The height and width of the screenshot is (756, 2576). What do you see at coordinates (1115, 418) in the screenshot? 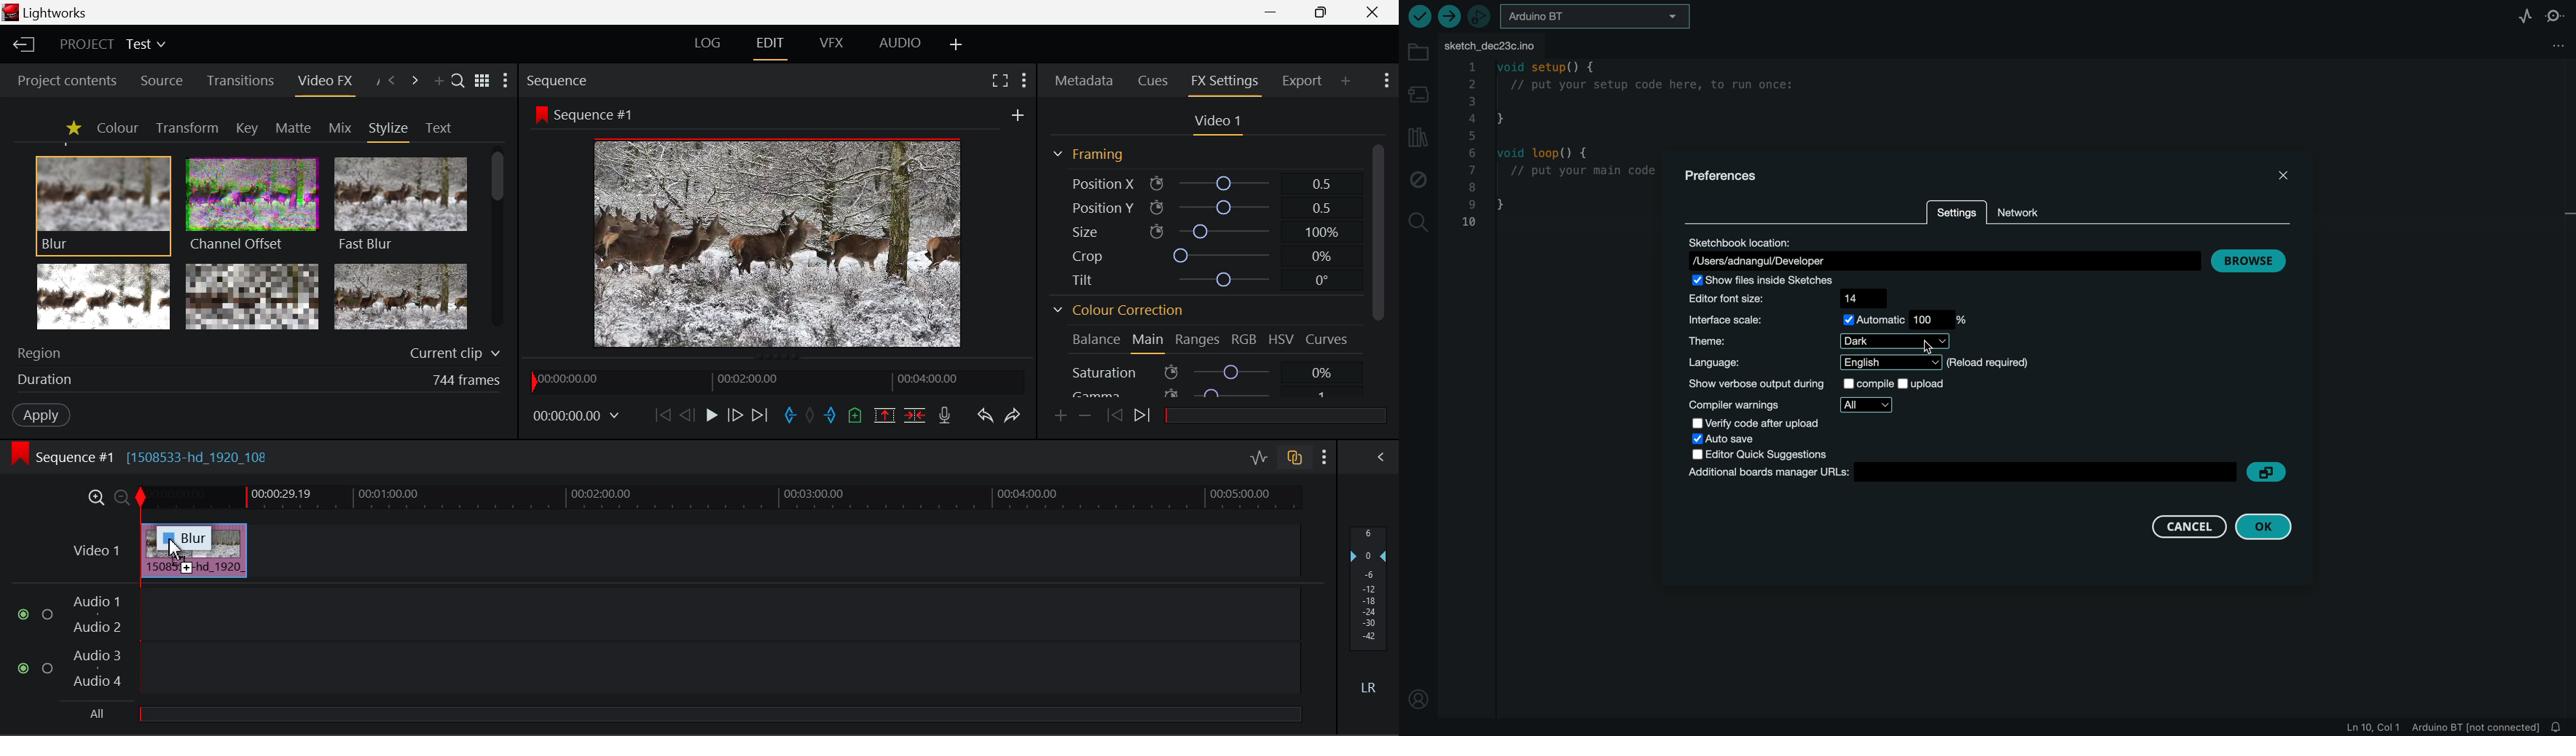
I see `Last keyframe` at bounding box center [1115, 418].